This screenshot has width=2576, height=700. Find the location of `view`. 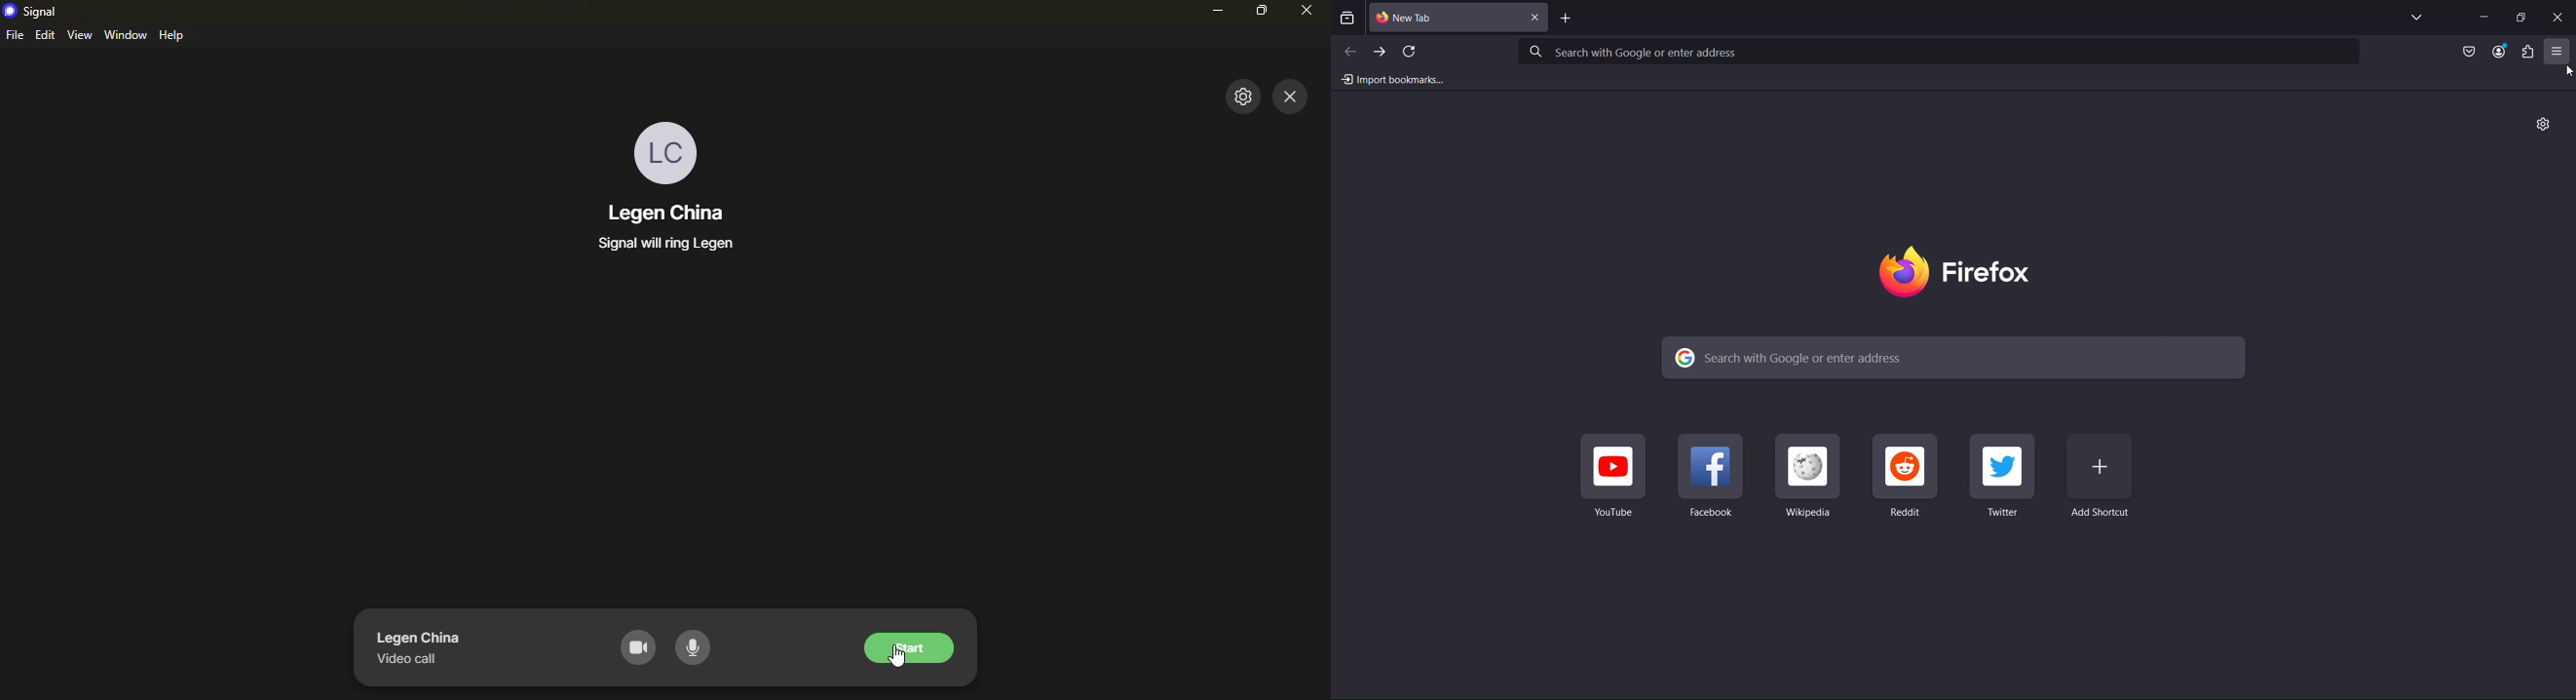

view is located at coordinates (78, 34).